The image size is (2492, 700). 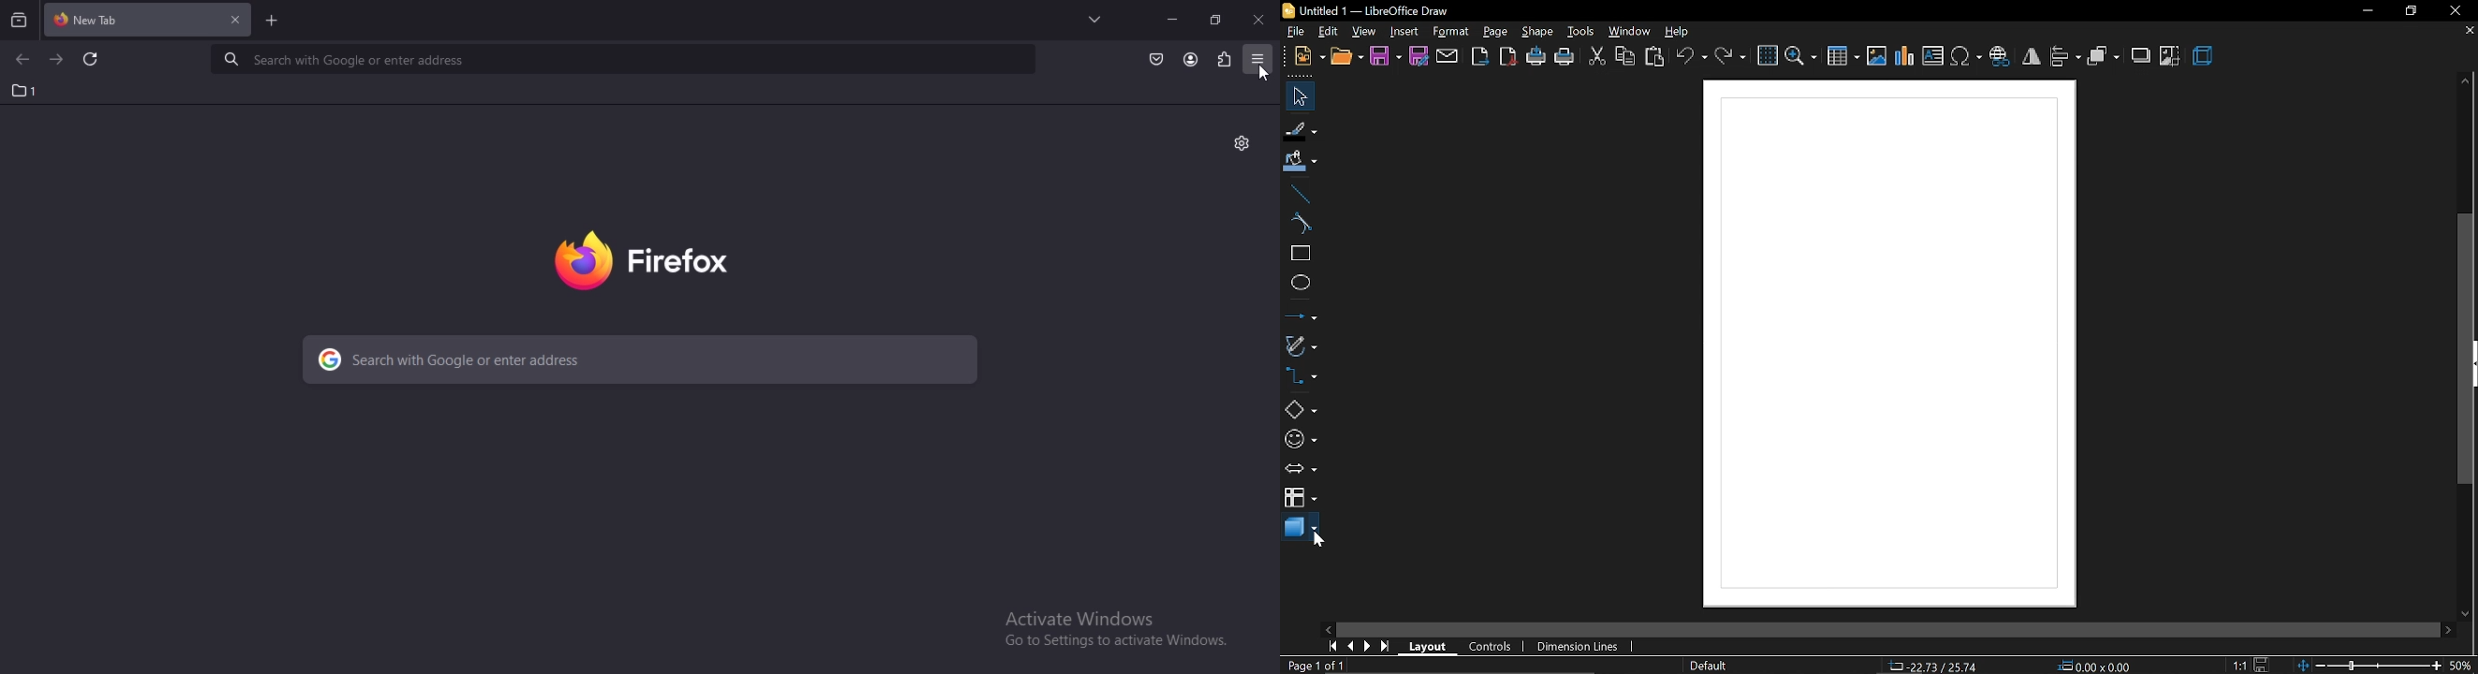 What do you see at coordinates (1317, 667) in the screenshot?
I see `current page` at bounding box center [1317, 667].